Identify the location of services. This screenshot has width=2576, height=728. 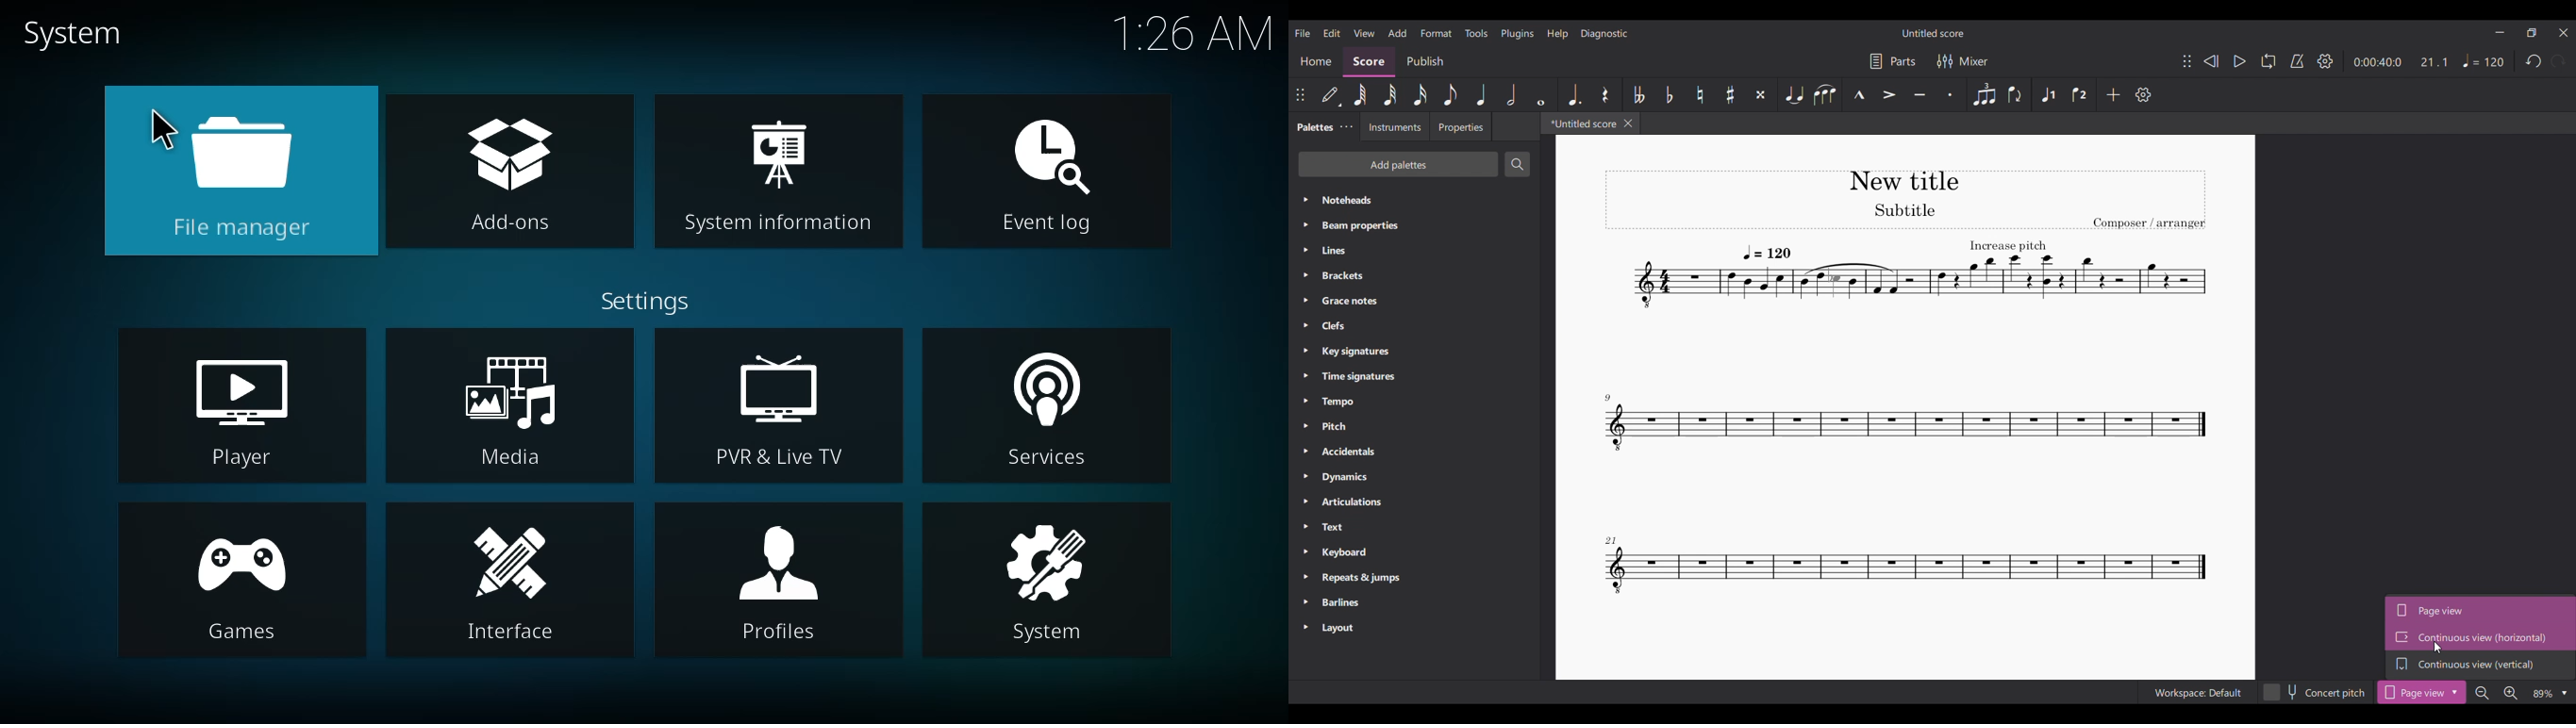
(1043, 411).